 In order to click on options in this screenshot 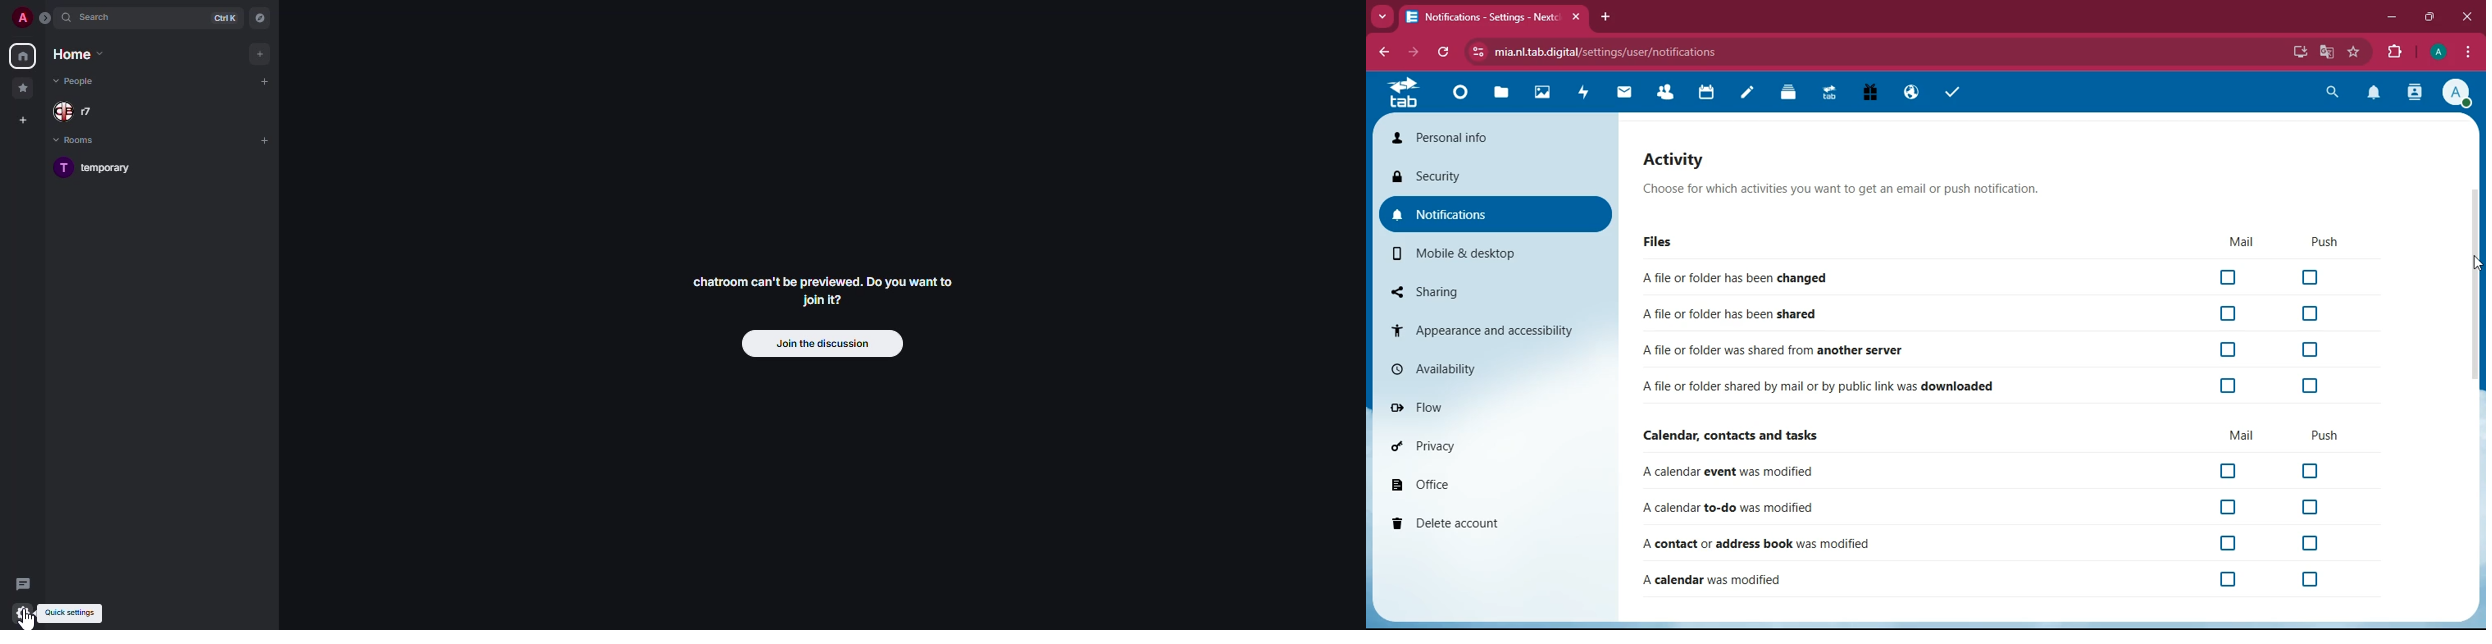, I will do `click(2469, 52)`.